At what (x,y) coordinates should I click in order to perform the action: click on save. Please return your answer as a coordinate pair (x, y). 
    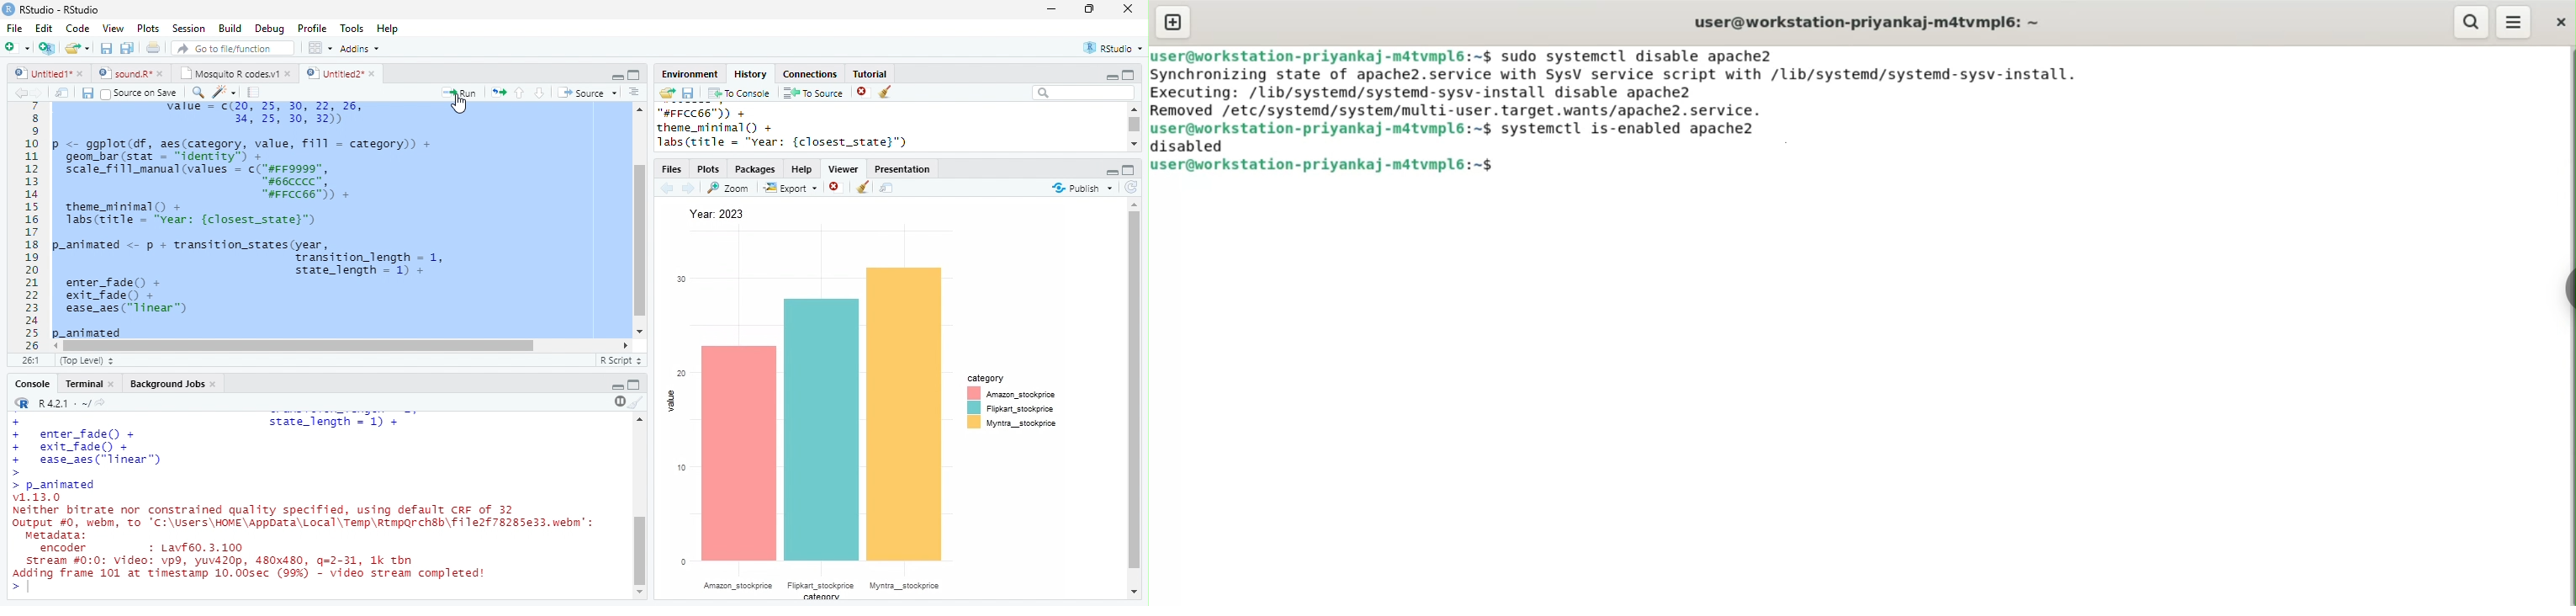
    Looking at the image, I should click on (87, 93).